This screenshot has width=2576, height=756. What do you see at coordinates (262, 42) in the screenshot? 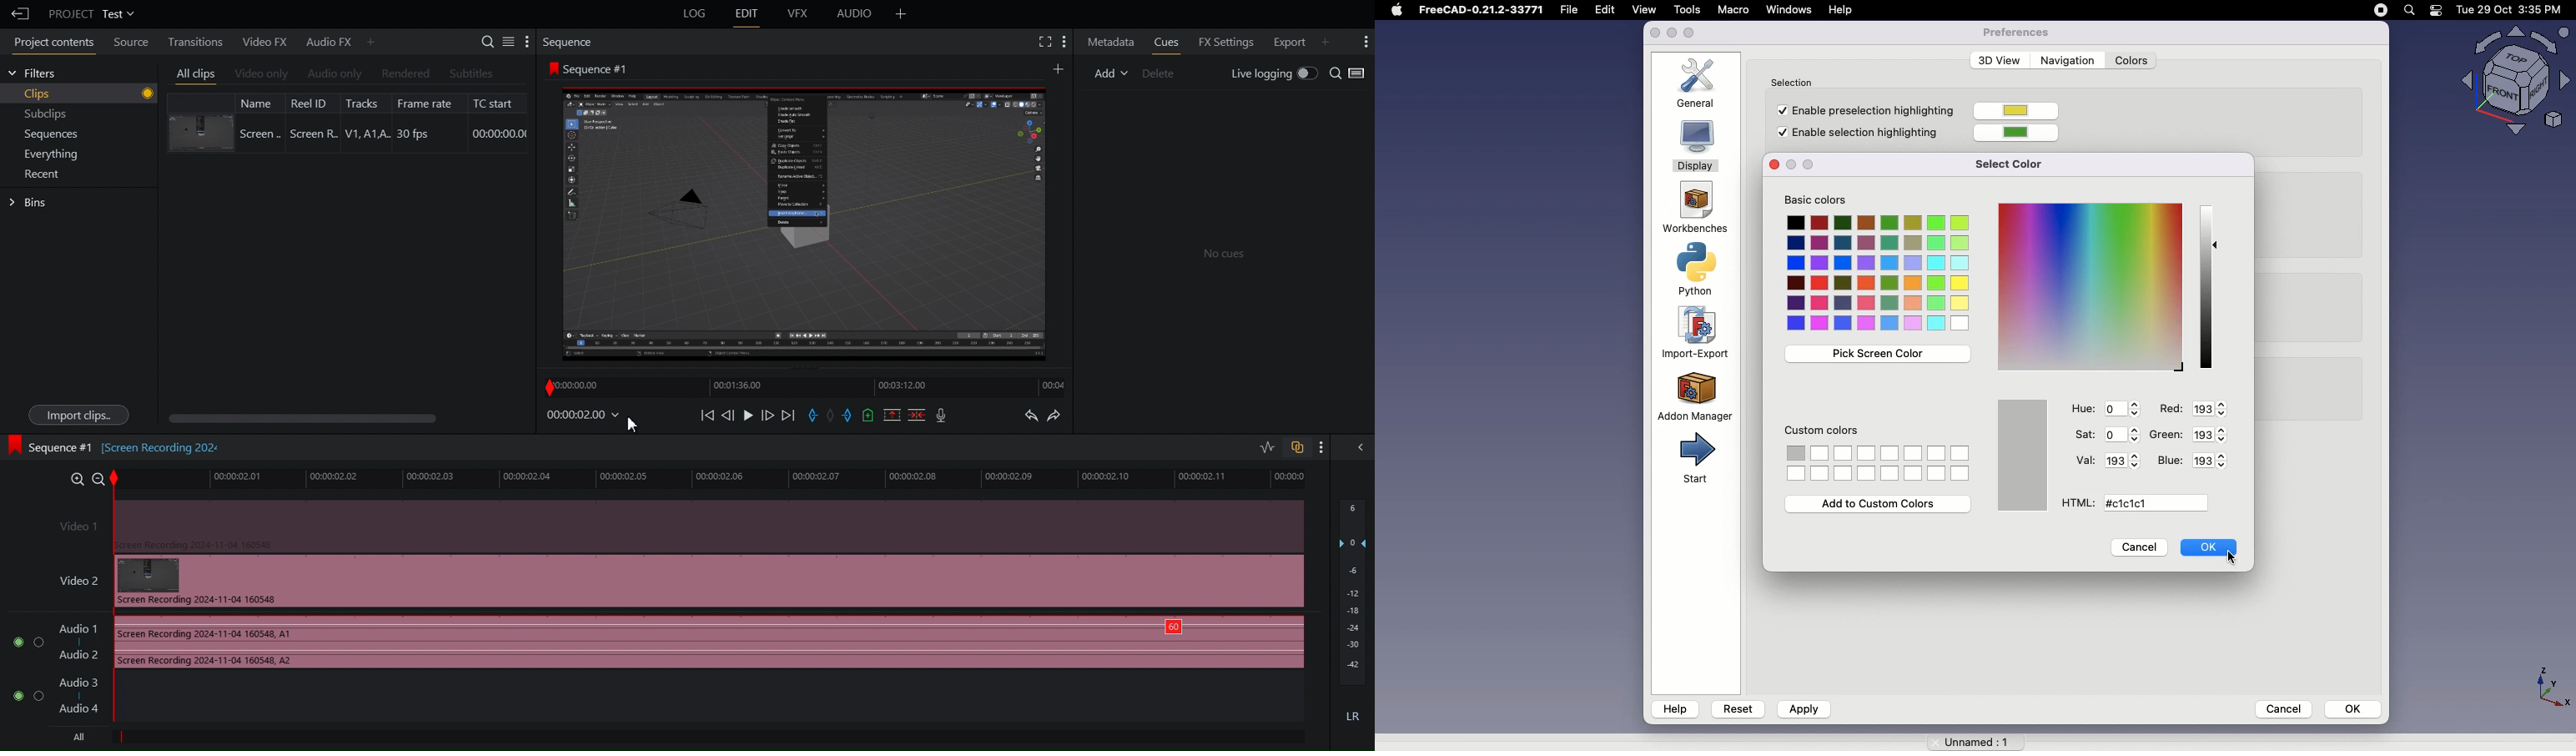
I see `Video FX` at bounding box center [262, 42].